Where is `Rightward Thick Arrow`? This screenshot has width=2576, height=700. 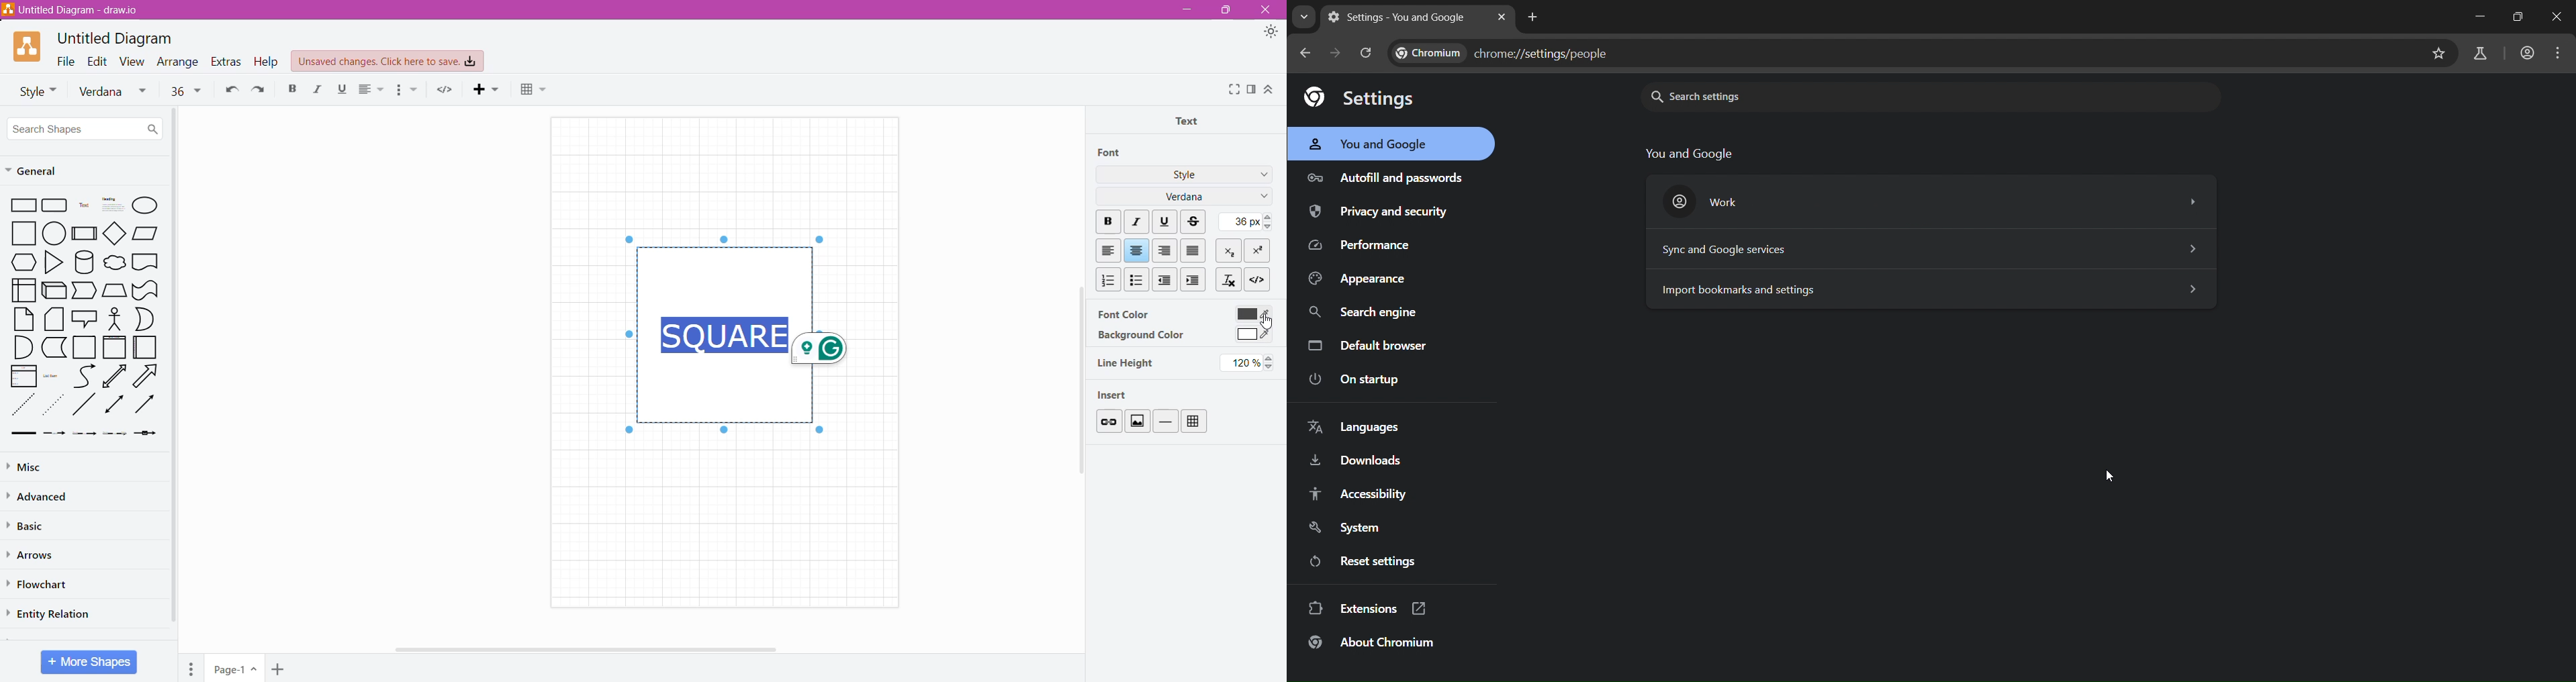 Rightward Thick Arrow is located at coordinates (145, 403).